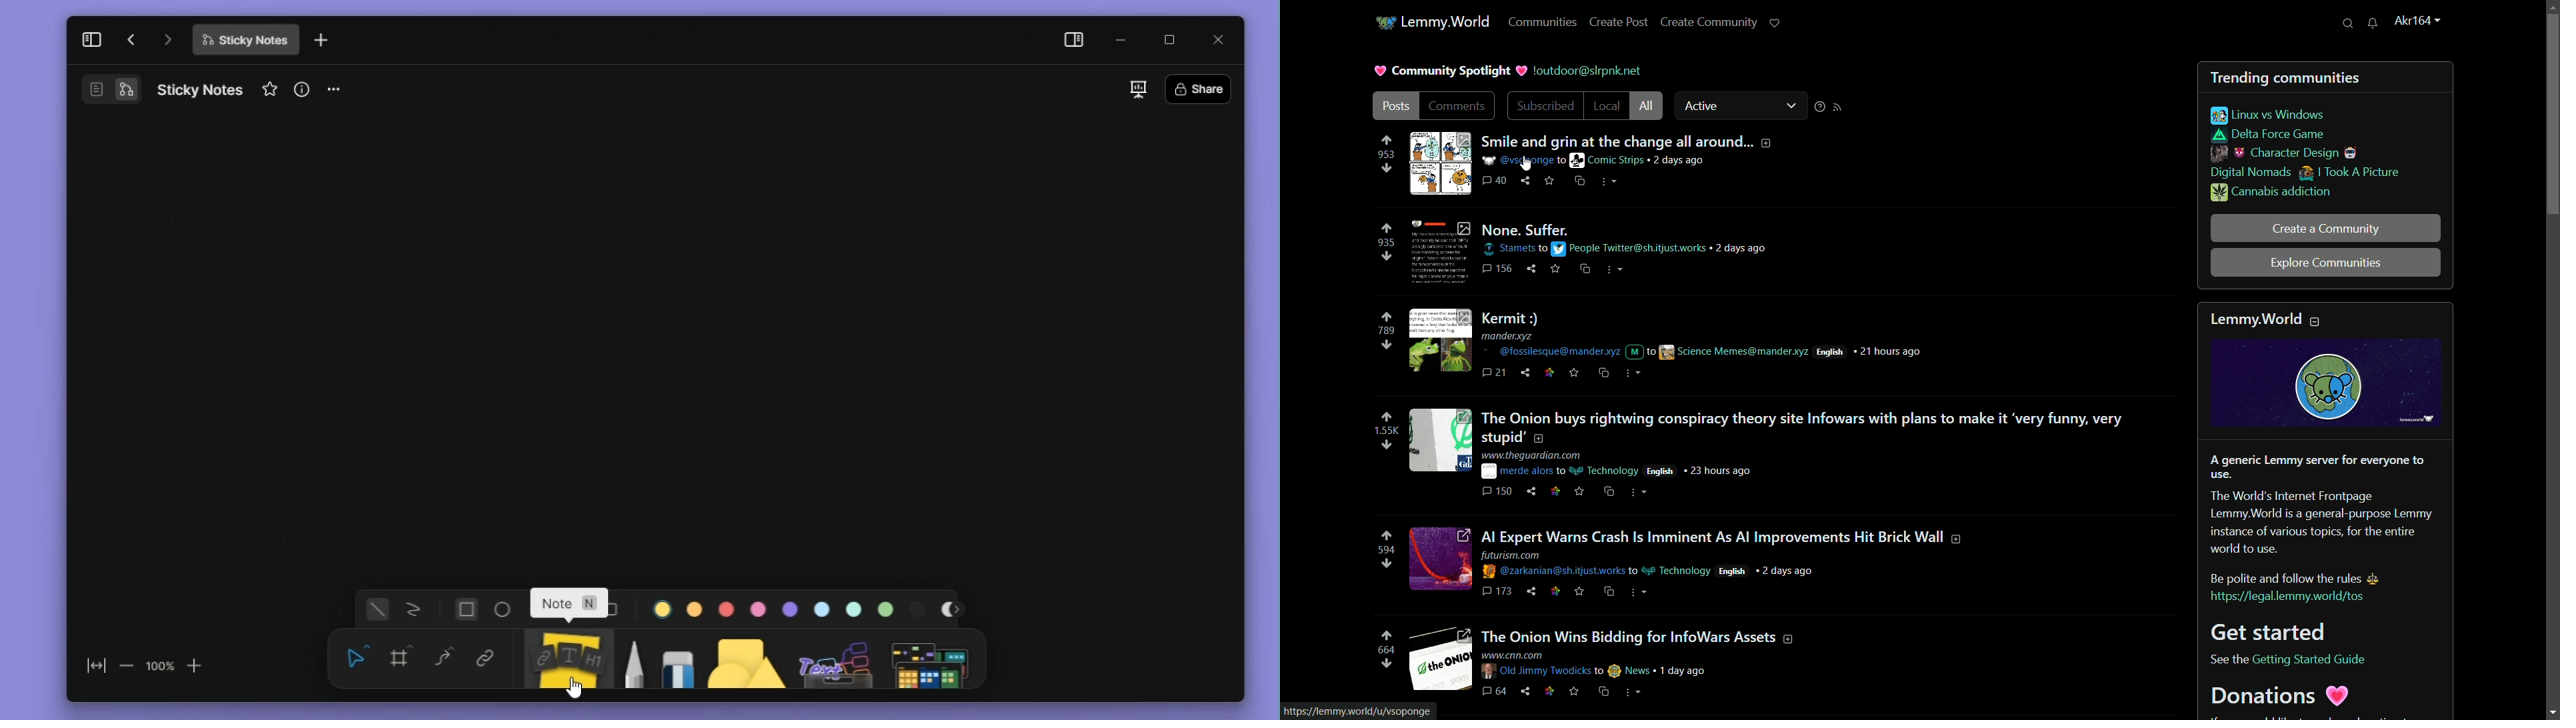 The image size is (2576, 728). Describe the element at coordinates (1550, 692) in the screenshot. I see `link` at that location.